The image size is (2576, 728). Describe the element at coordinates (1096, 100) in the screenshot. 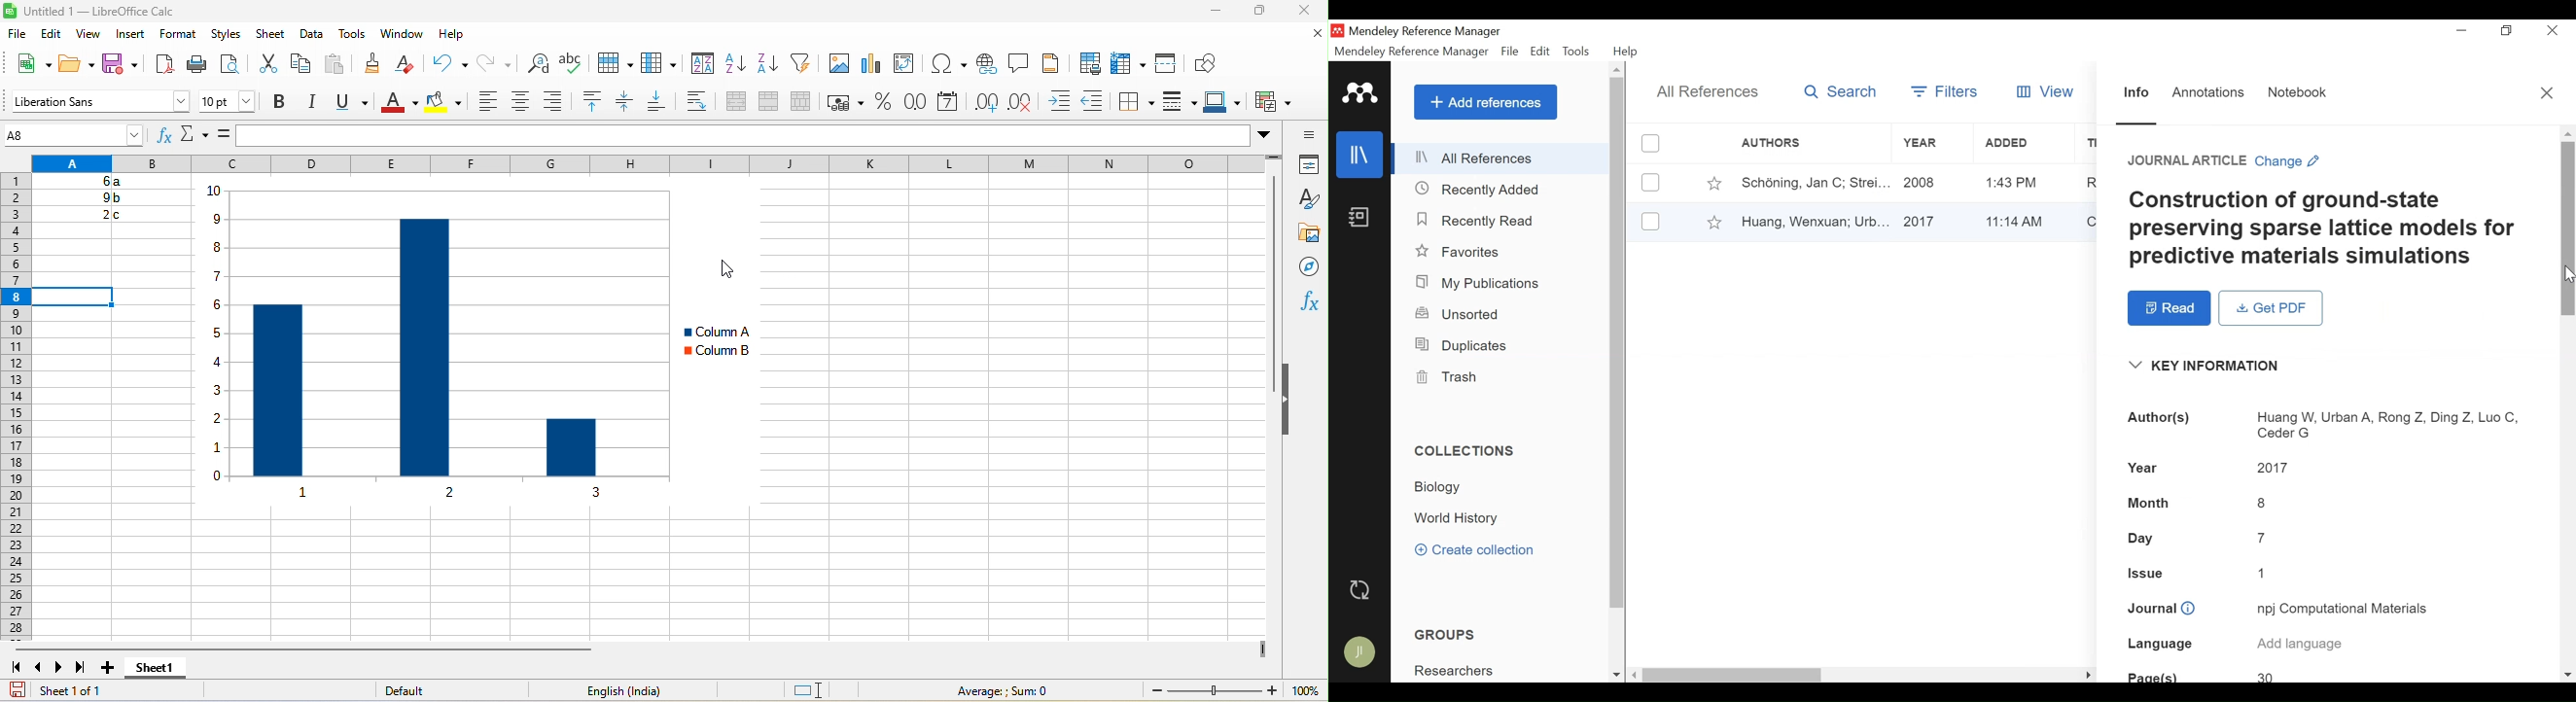

I see `decrease indent` at that location.